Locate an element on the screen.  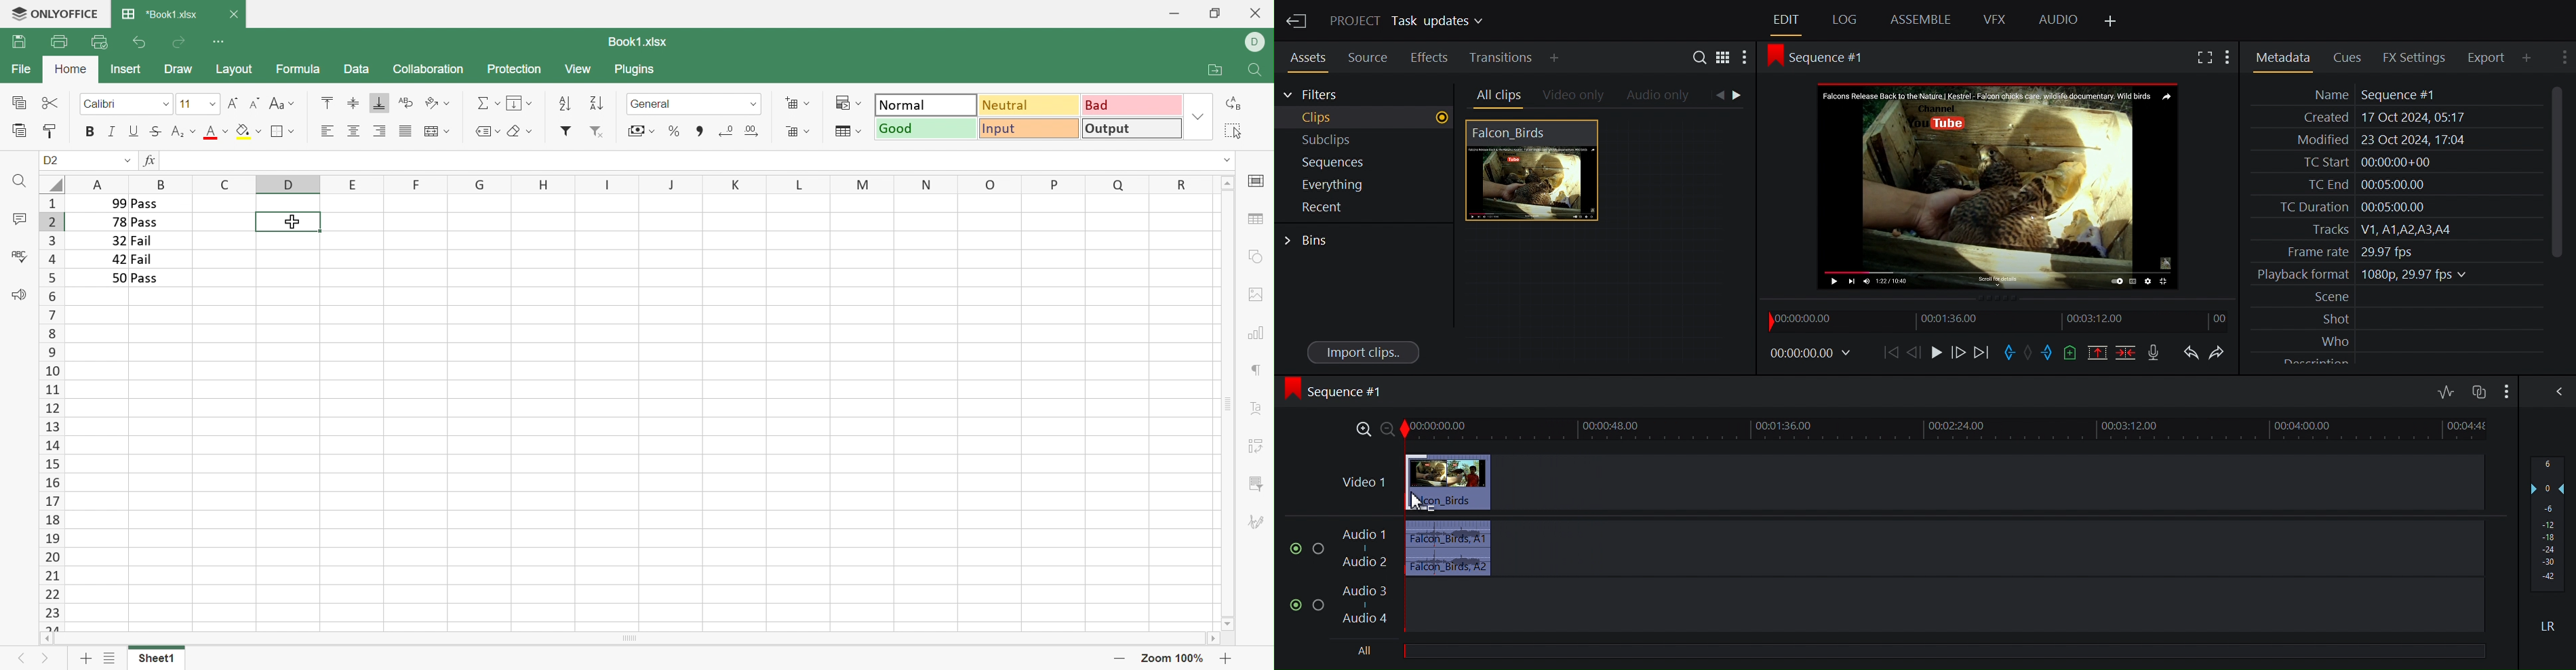
Go to file location is located at coordinates (1218, 70).